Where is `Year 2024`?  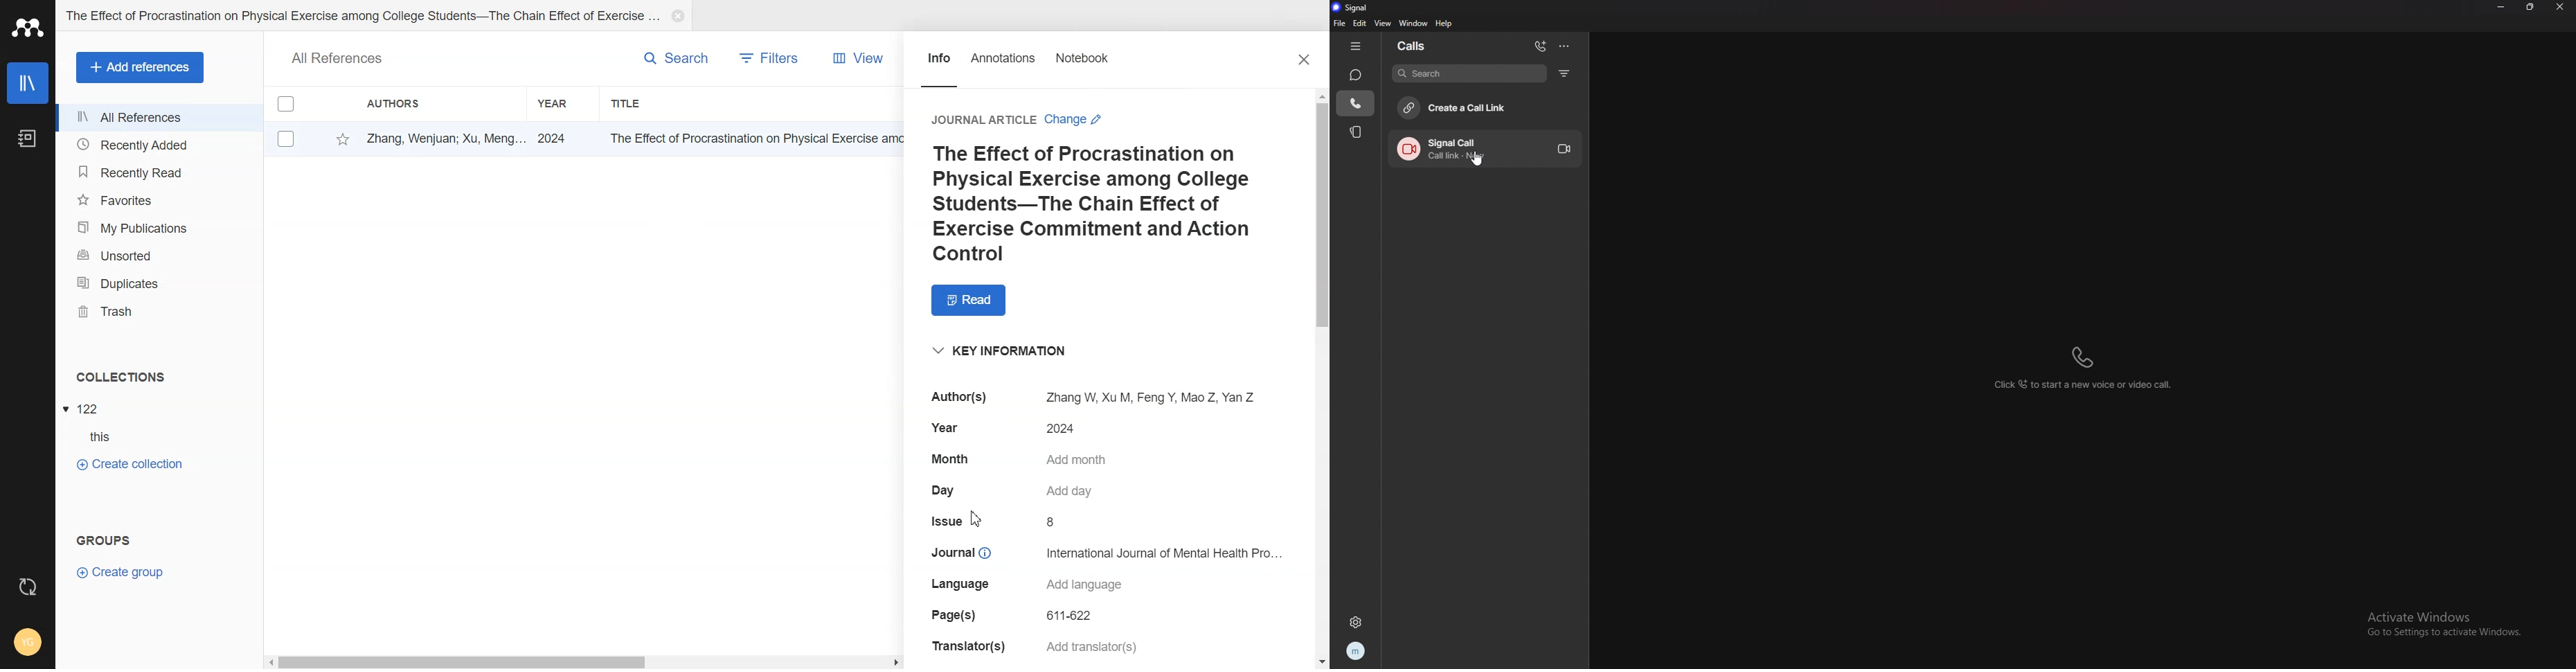 Year 2024 is located at coordinates (1011, 426).